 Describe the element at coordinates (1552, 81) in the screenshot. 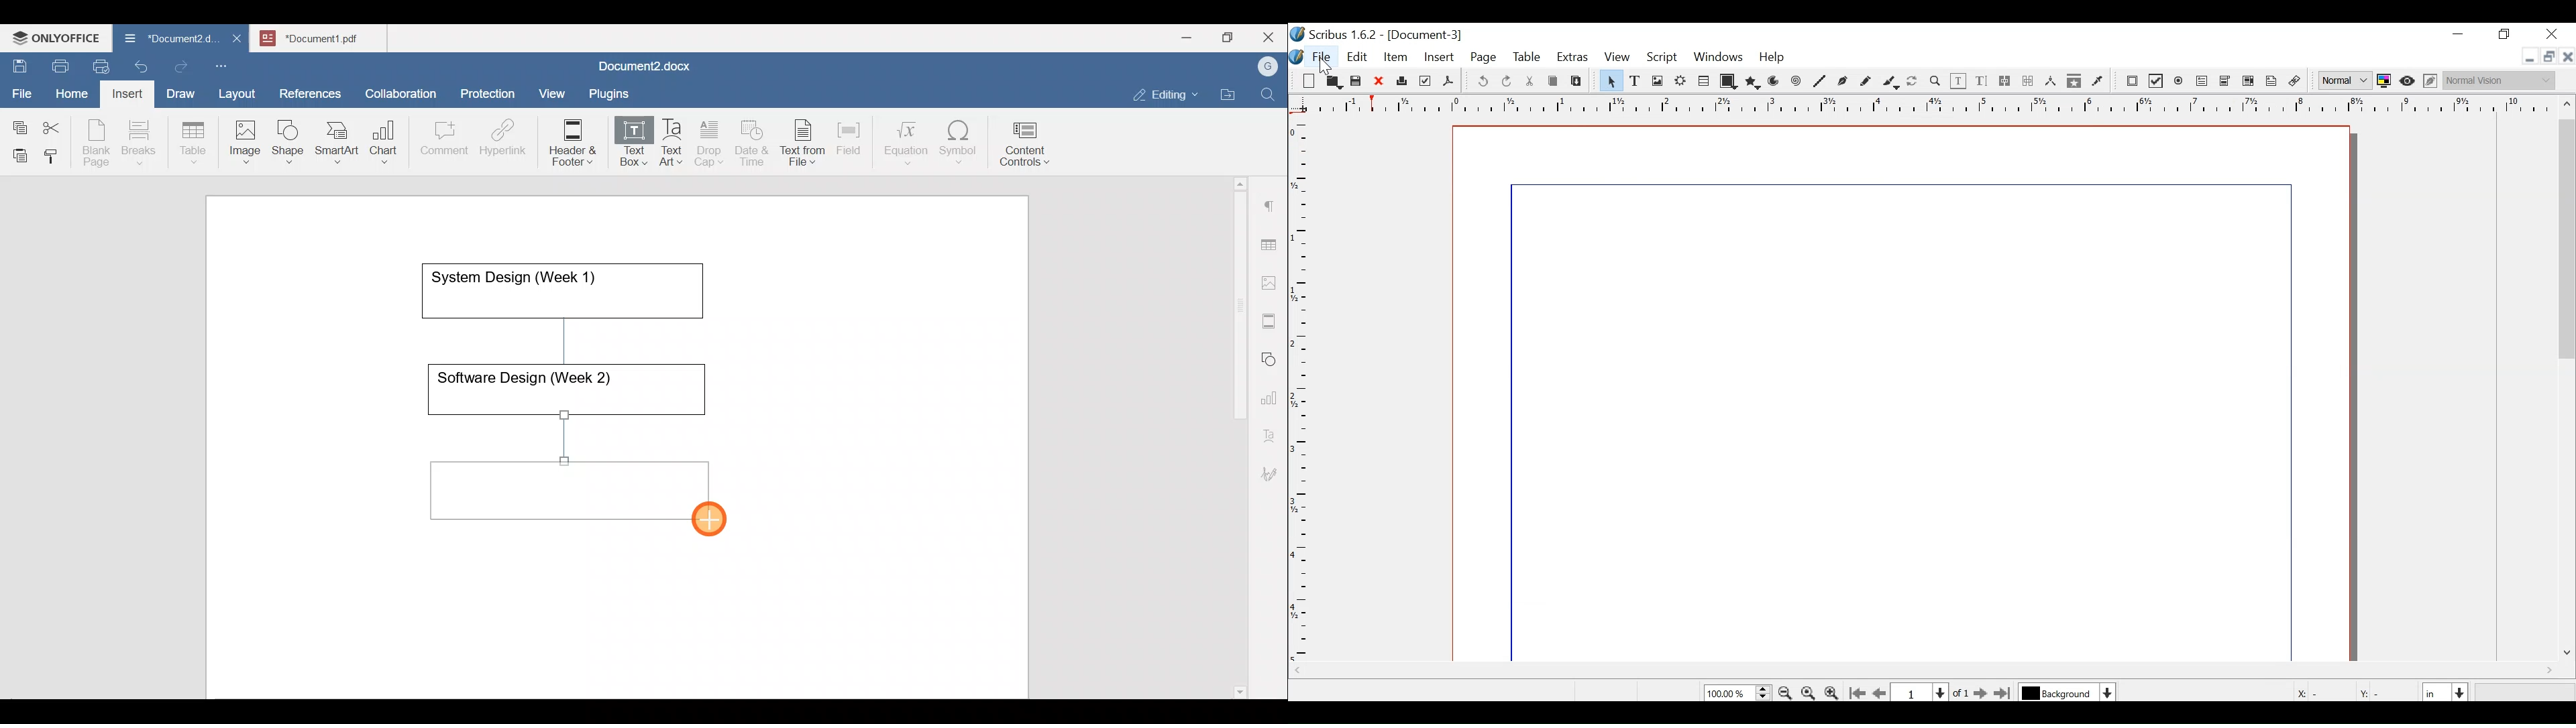

I see `Copy` at that location.